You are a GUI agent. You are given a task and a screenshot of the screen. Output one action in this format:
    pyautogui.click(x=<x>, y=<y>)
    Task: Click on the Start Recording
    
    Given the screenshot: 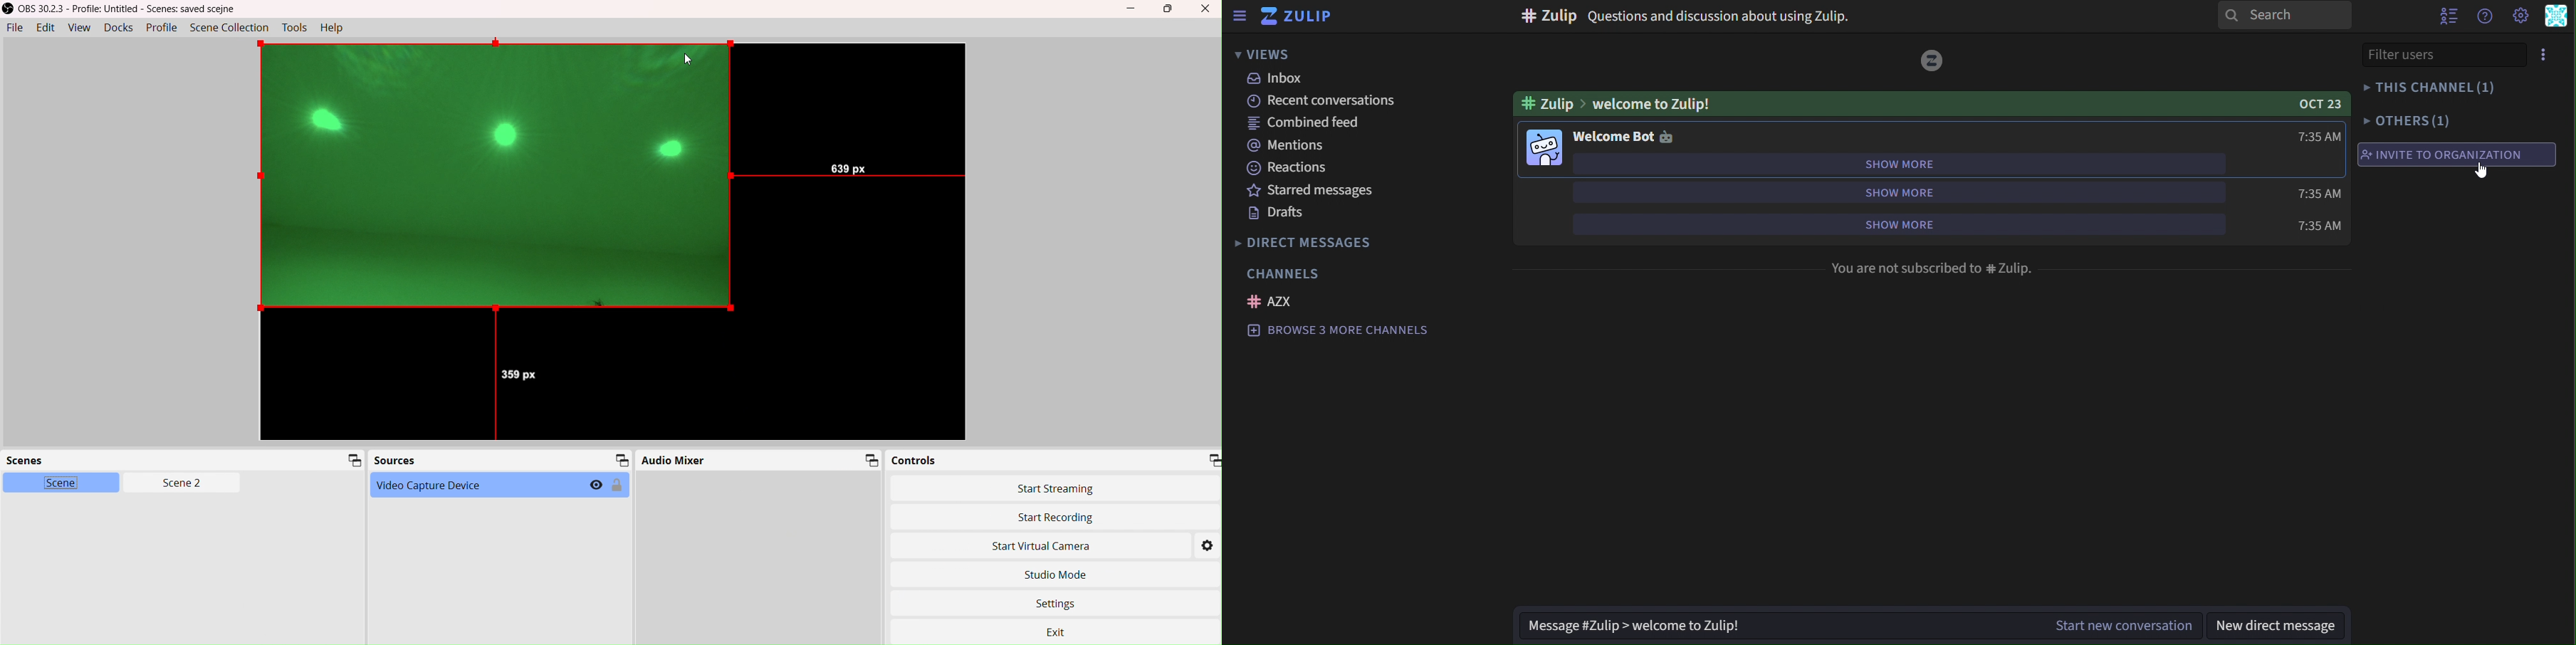 What is the action you would take?
    pyautogui.click(x=1057, y=518)
    